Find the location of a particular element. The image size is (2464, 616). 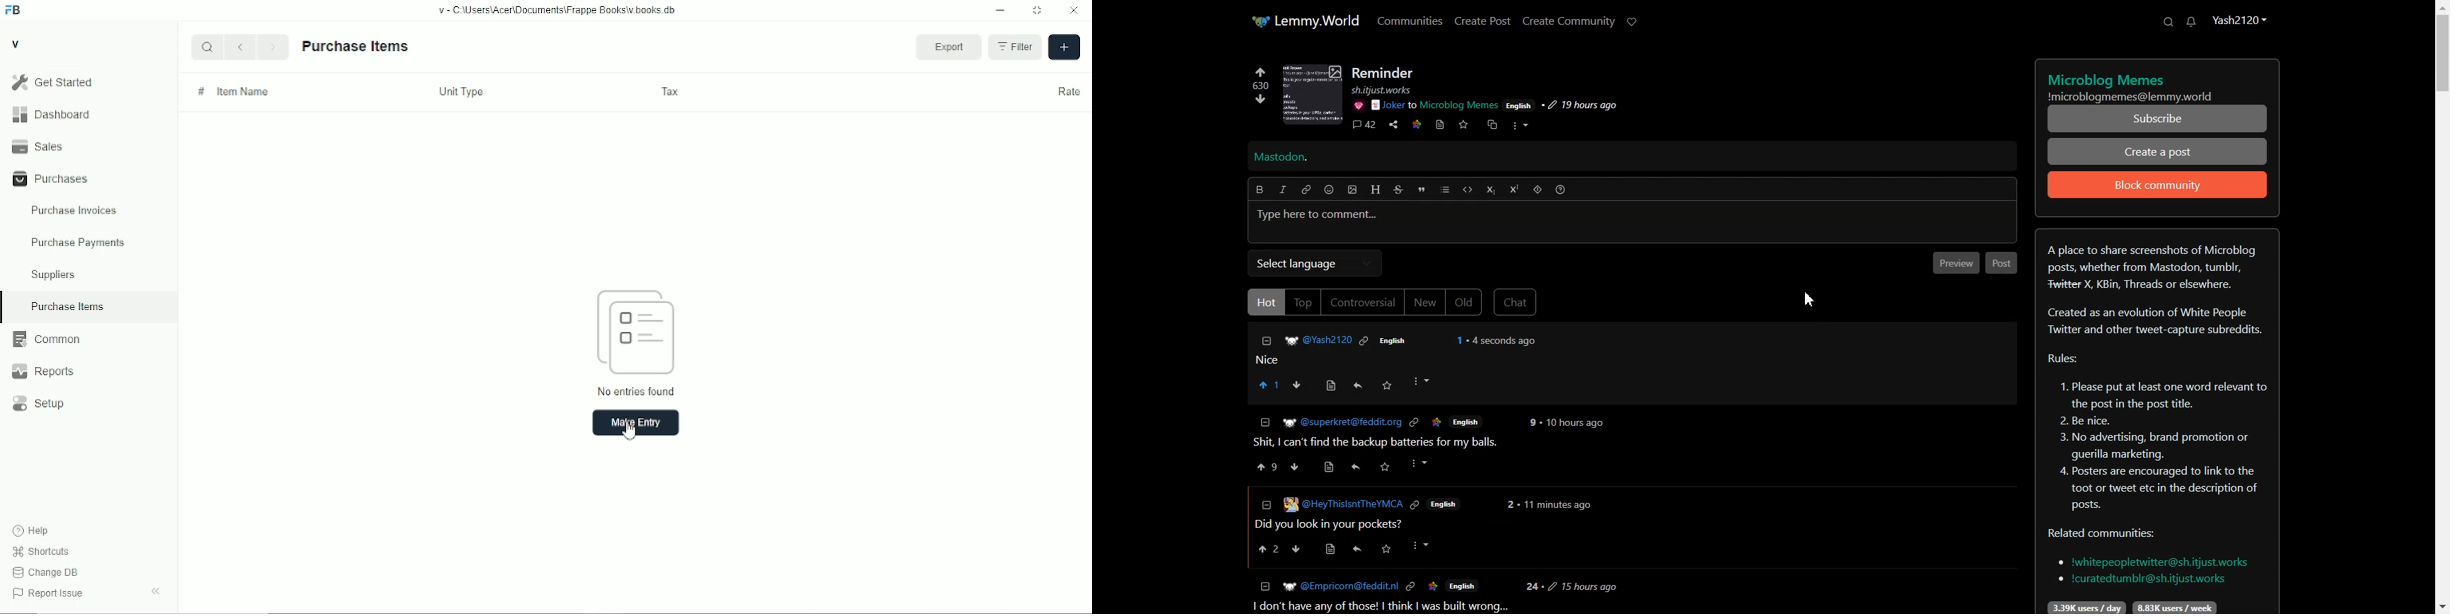

@superkret@feddit.org is located at coordinates (1343, 422).